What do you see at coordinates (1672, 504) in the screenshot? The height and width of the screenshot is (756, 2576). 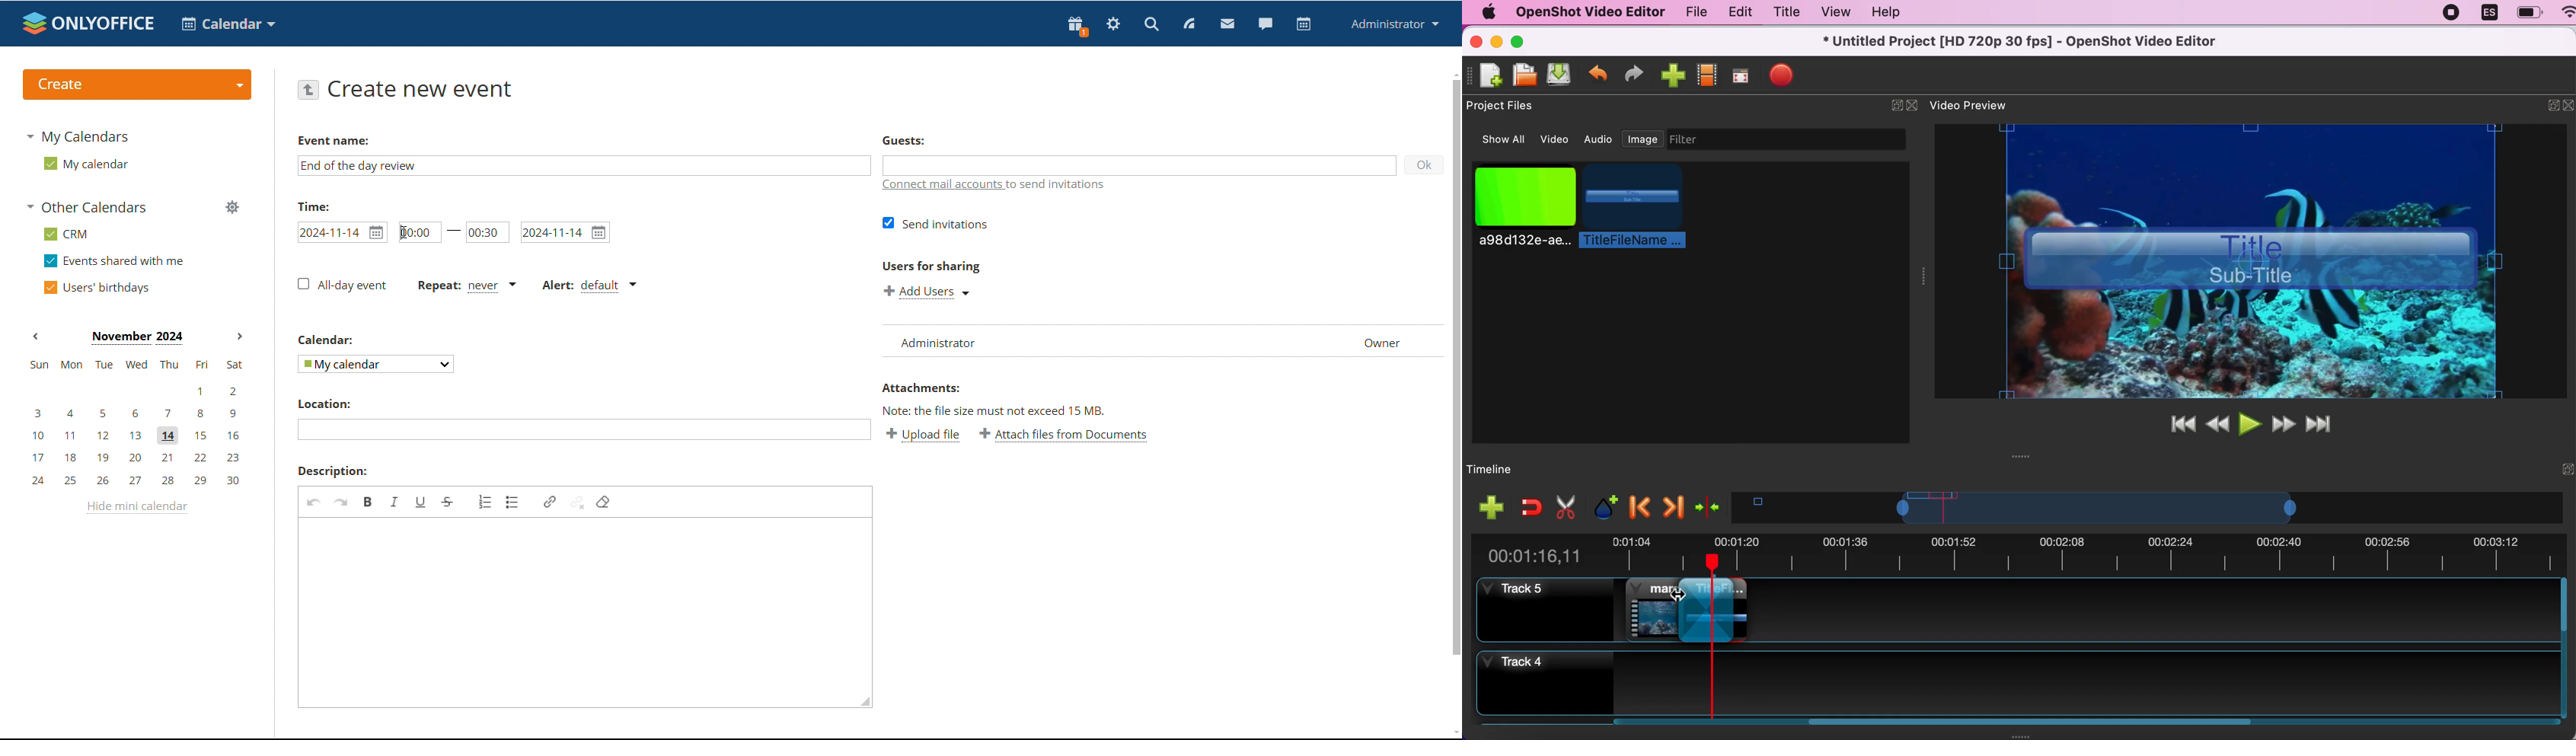 I see `next marker` at bounding box center [1672, 504].